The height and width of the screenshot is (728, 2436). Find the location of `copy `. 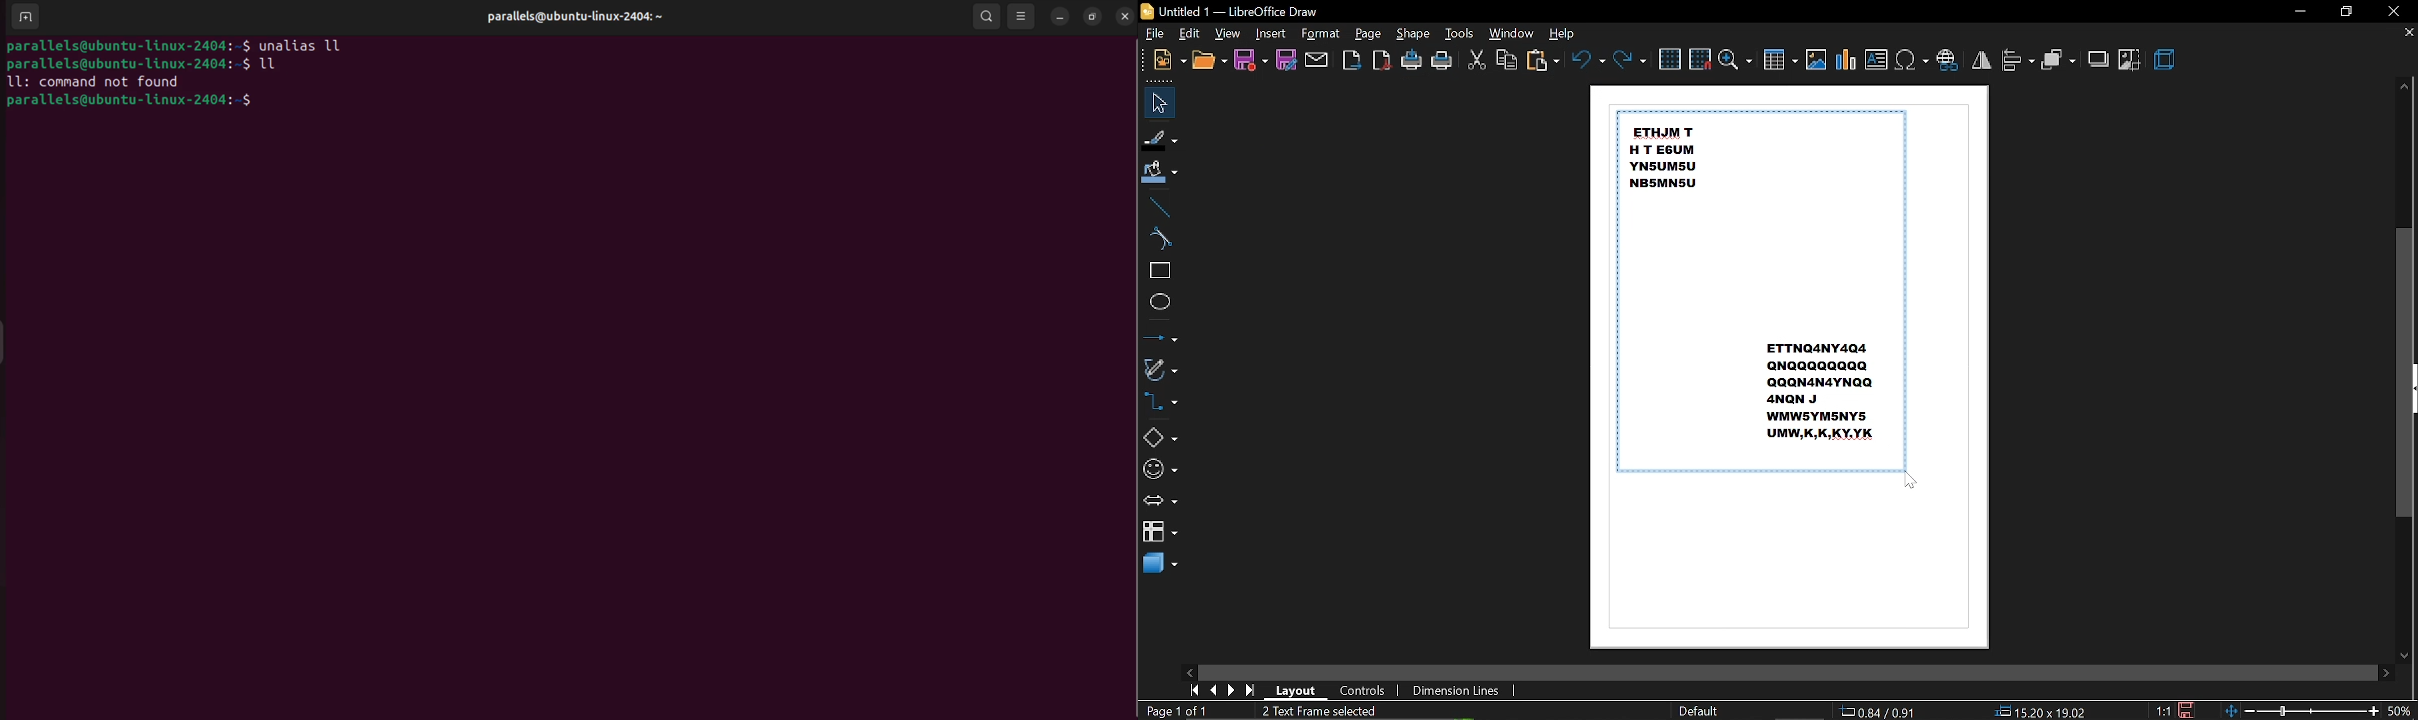

copy  is located at coordinates (1507, 59).